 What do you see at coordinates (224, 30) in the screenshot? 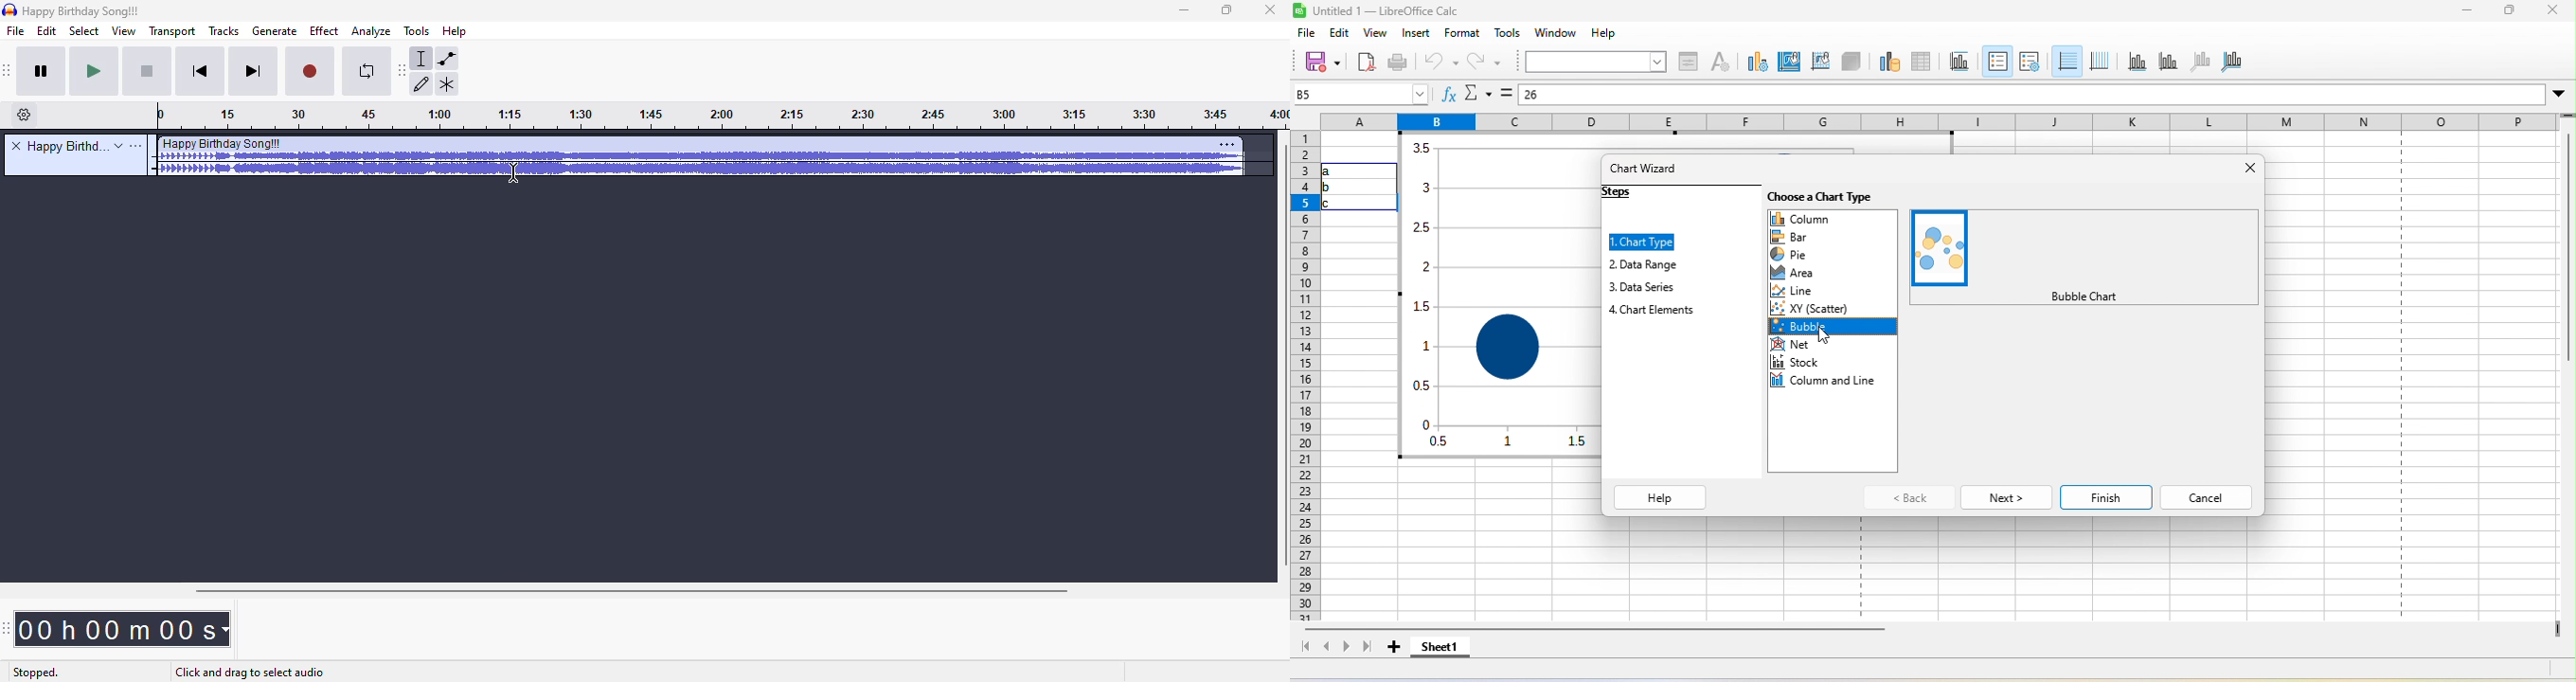
I see `tracks` at bounding box center [224, 30].